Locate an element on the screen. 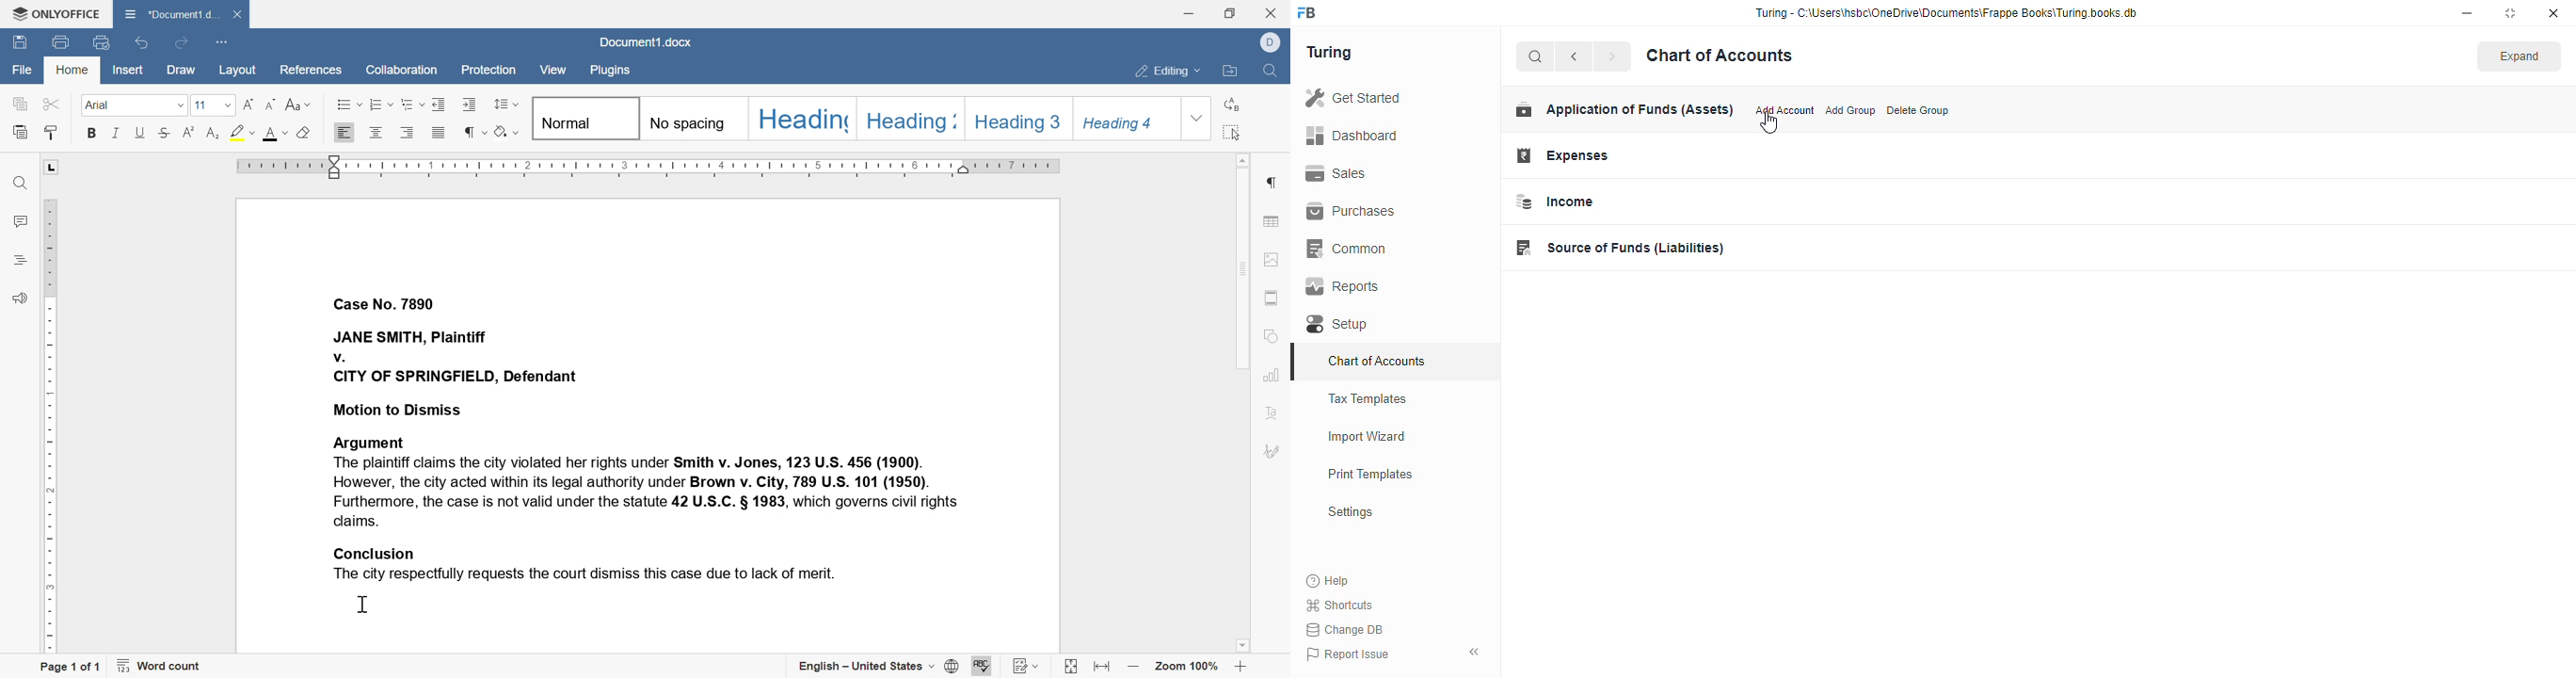 Image resolution: width=2576 pixels, height=700 pixels. bold is located at coordinates (93, 133).